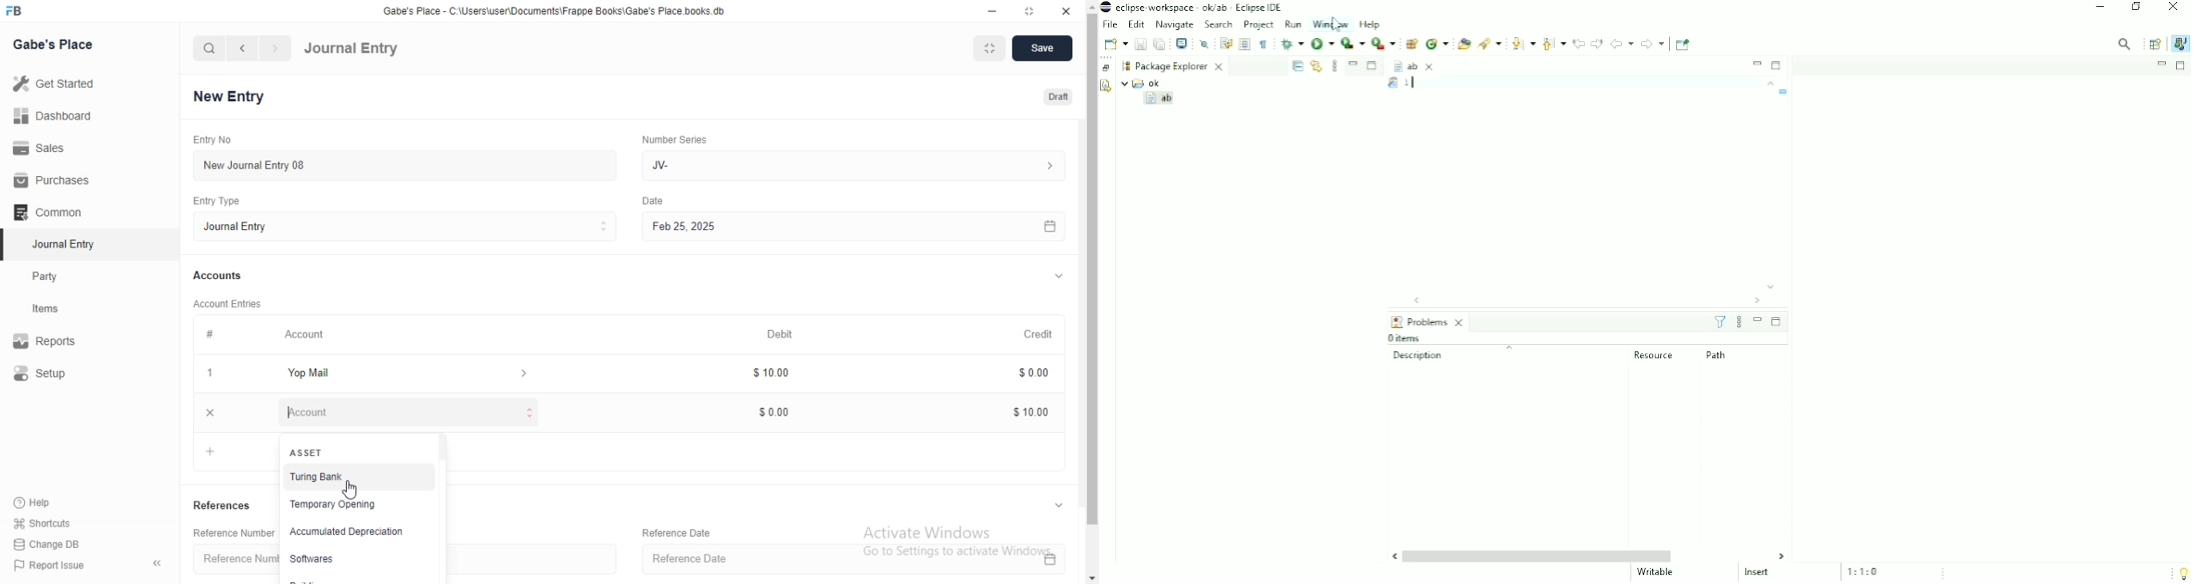 The width and height of the screenshot is (2212, 588). Describe the element at coordinates (210, 374) in the screenshot. I see `1` at that location.